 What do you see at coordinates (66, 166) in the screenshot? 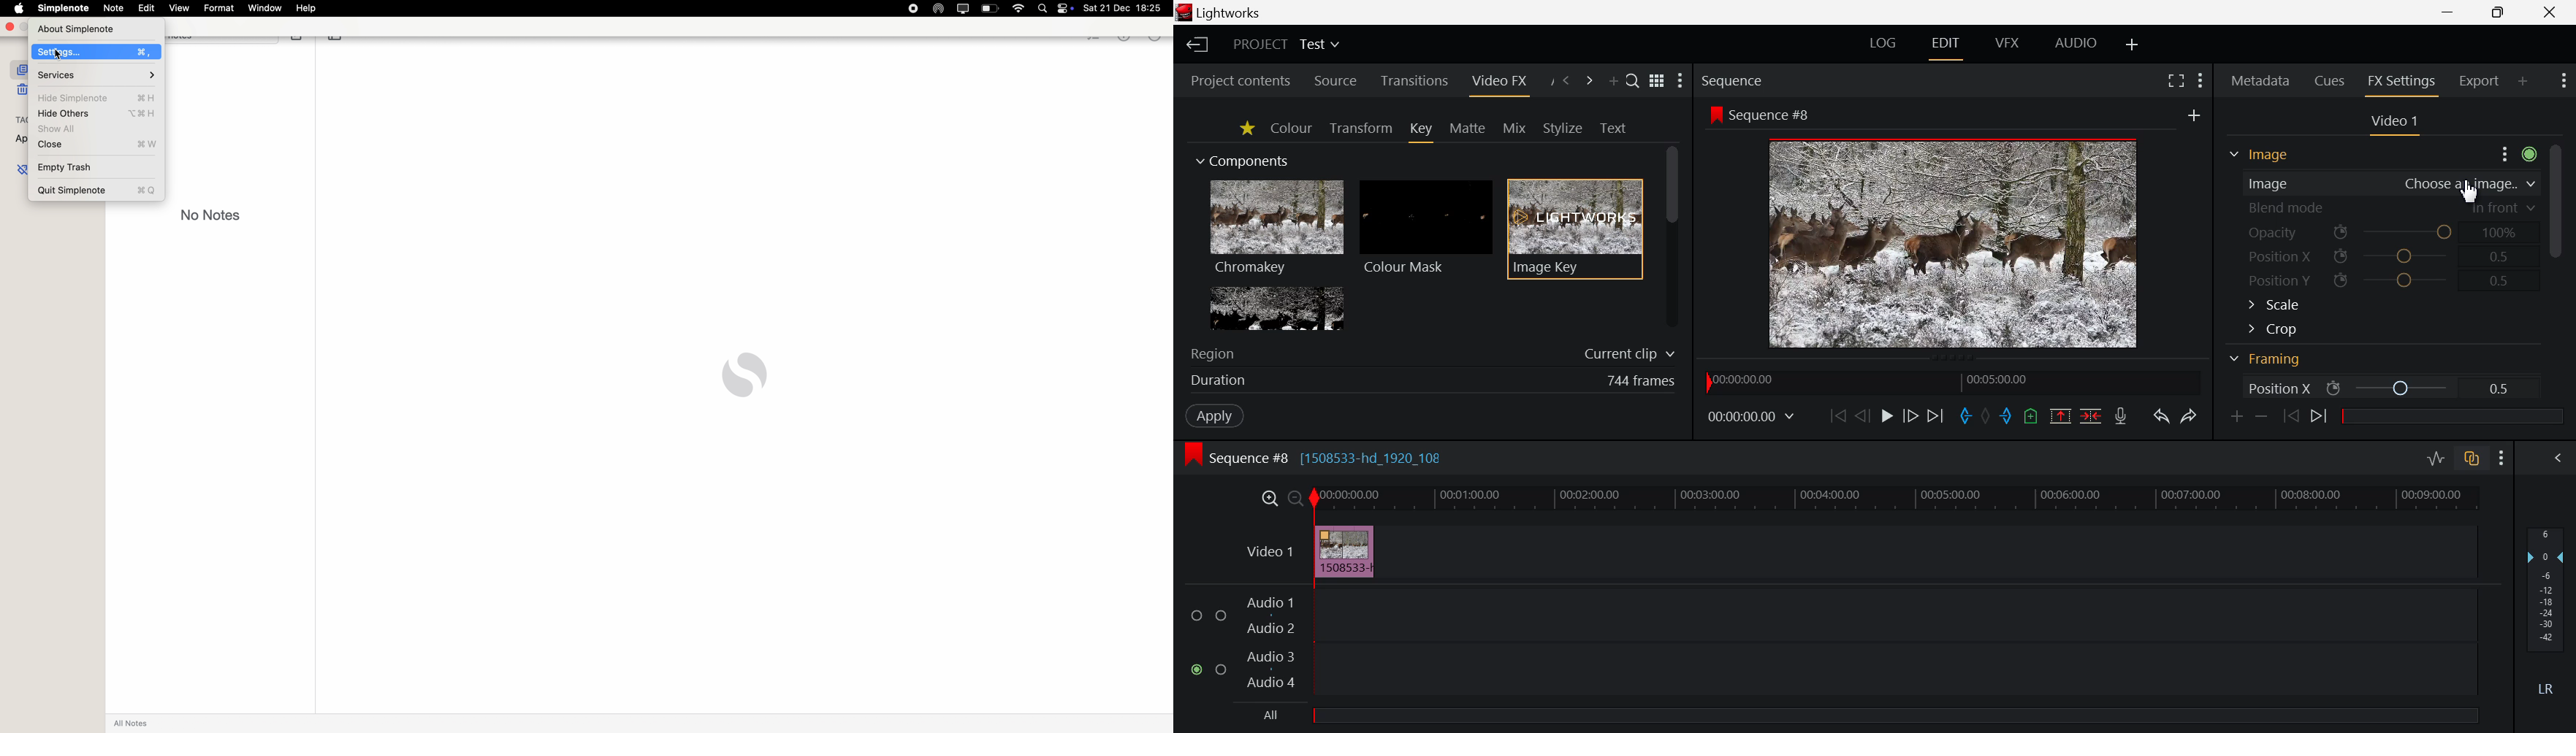
I see `empty trash` at bounding box center [66, 166].